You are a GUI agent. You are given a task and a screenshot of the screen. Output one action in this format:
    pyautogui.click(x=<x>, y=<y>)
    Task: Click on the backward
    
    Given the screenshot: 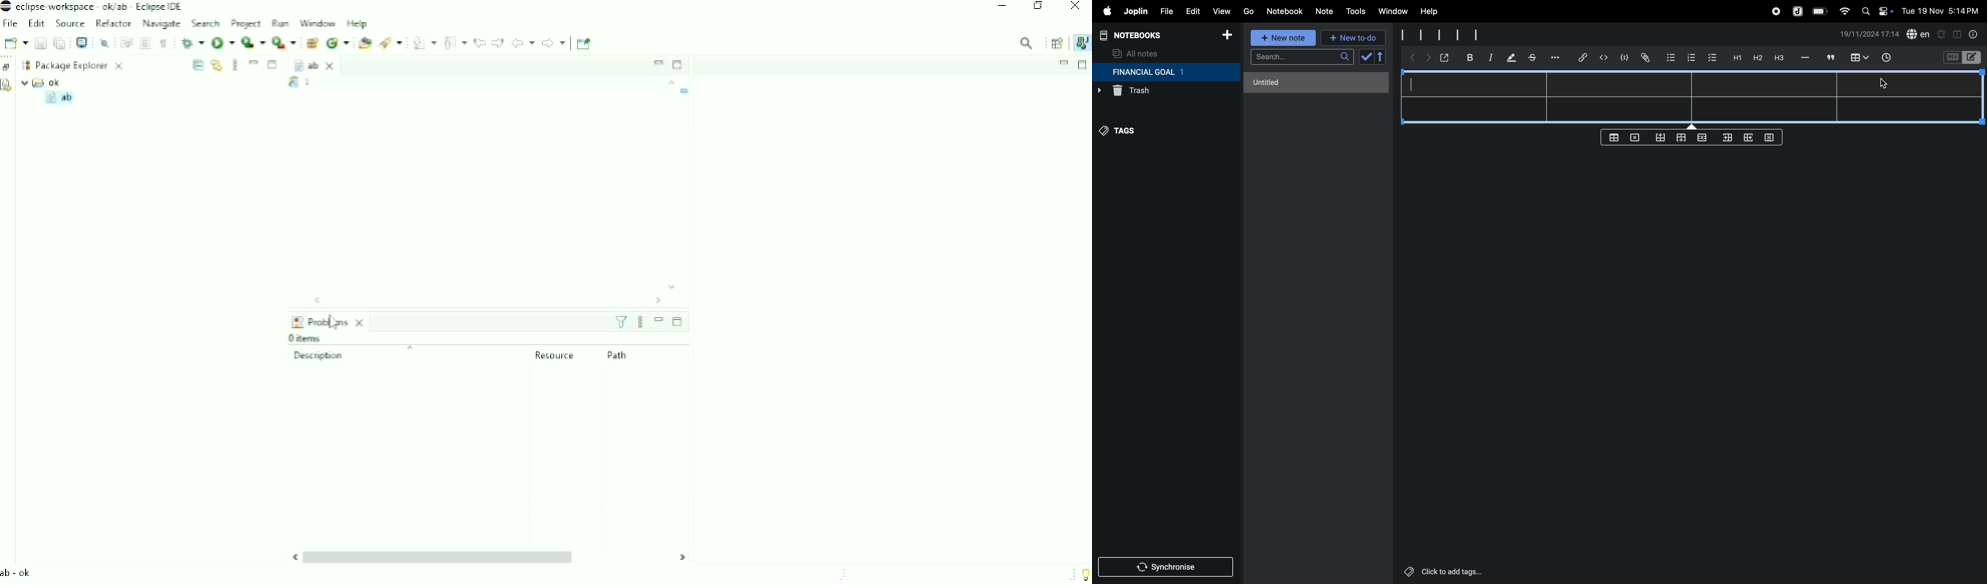 What is the action you would take?
    pyautogui.click(x=1410, y=58)
    